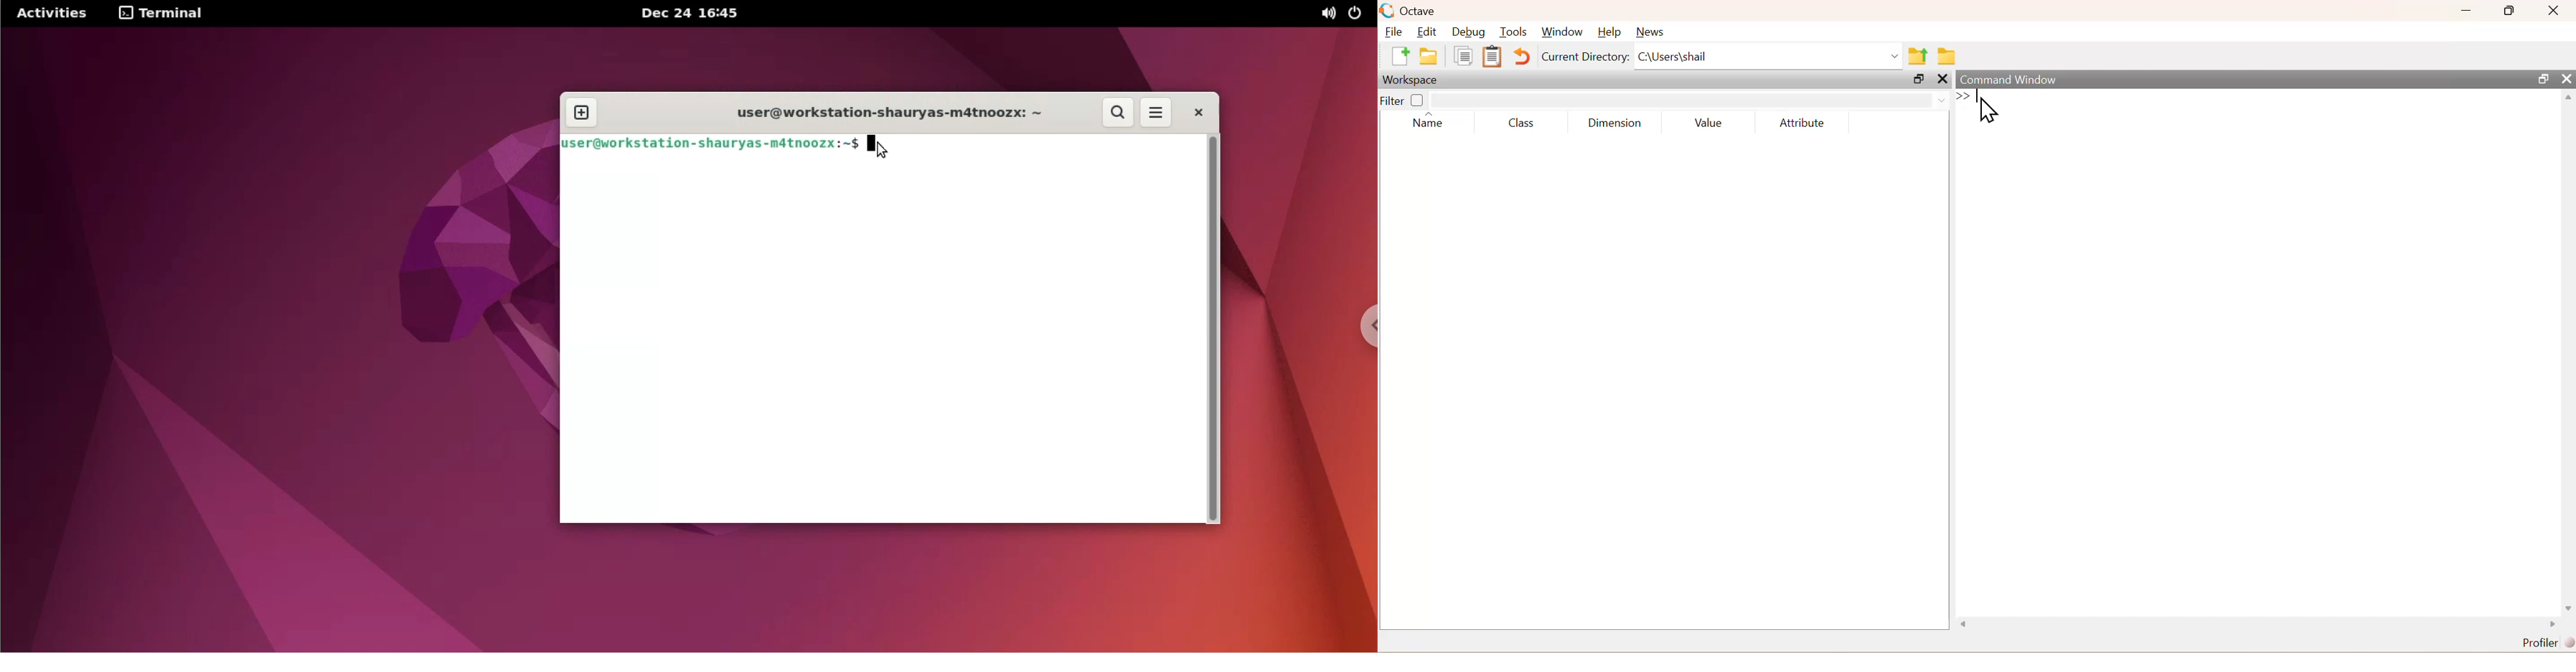 Image resolution: width=2576 pixels, height=672 pixels. I want to click on C:/Users/Shail, so click(1768, 58).